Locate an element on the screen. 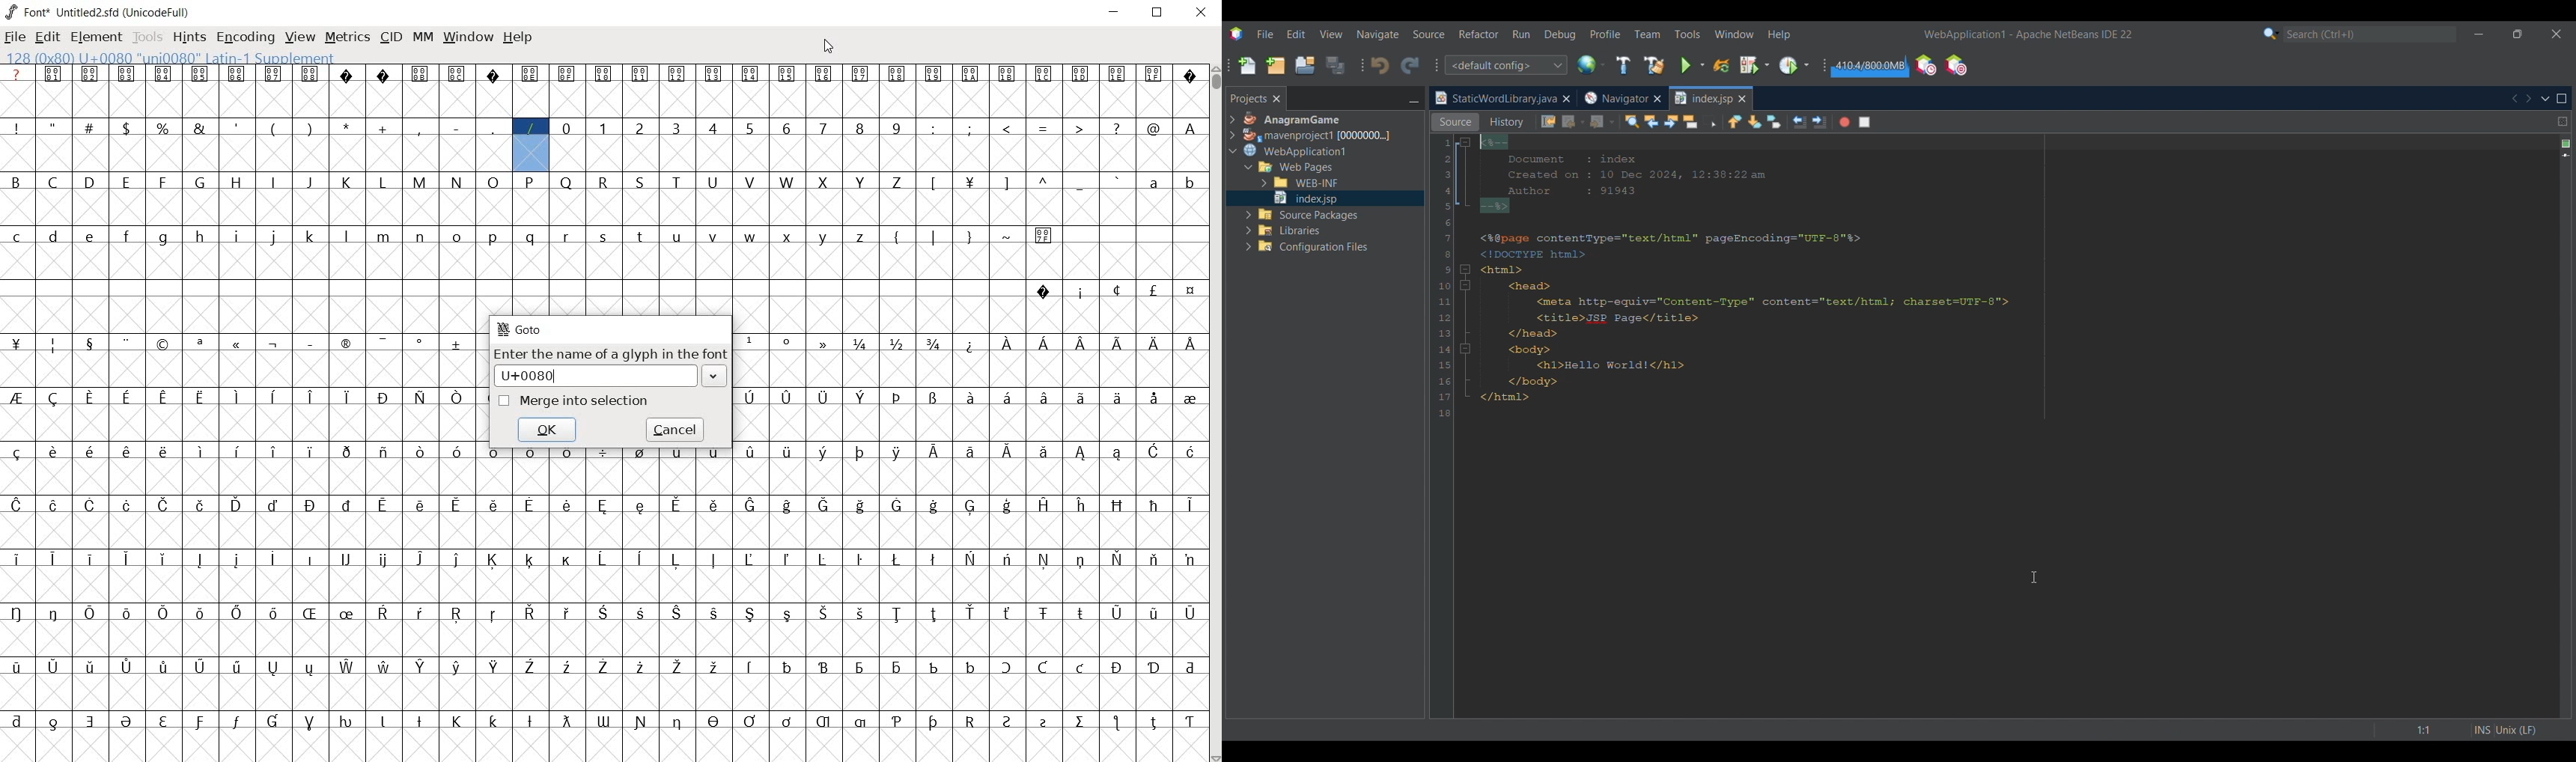 The width and height of the screenshot is (2576, 784). glyph is located at coordinates (897, 453).